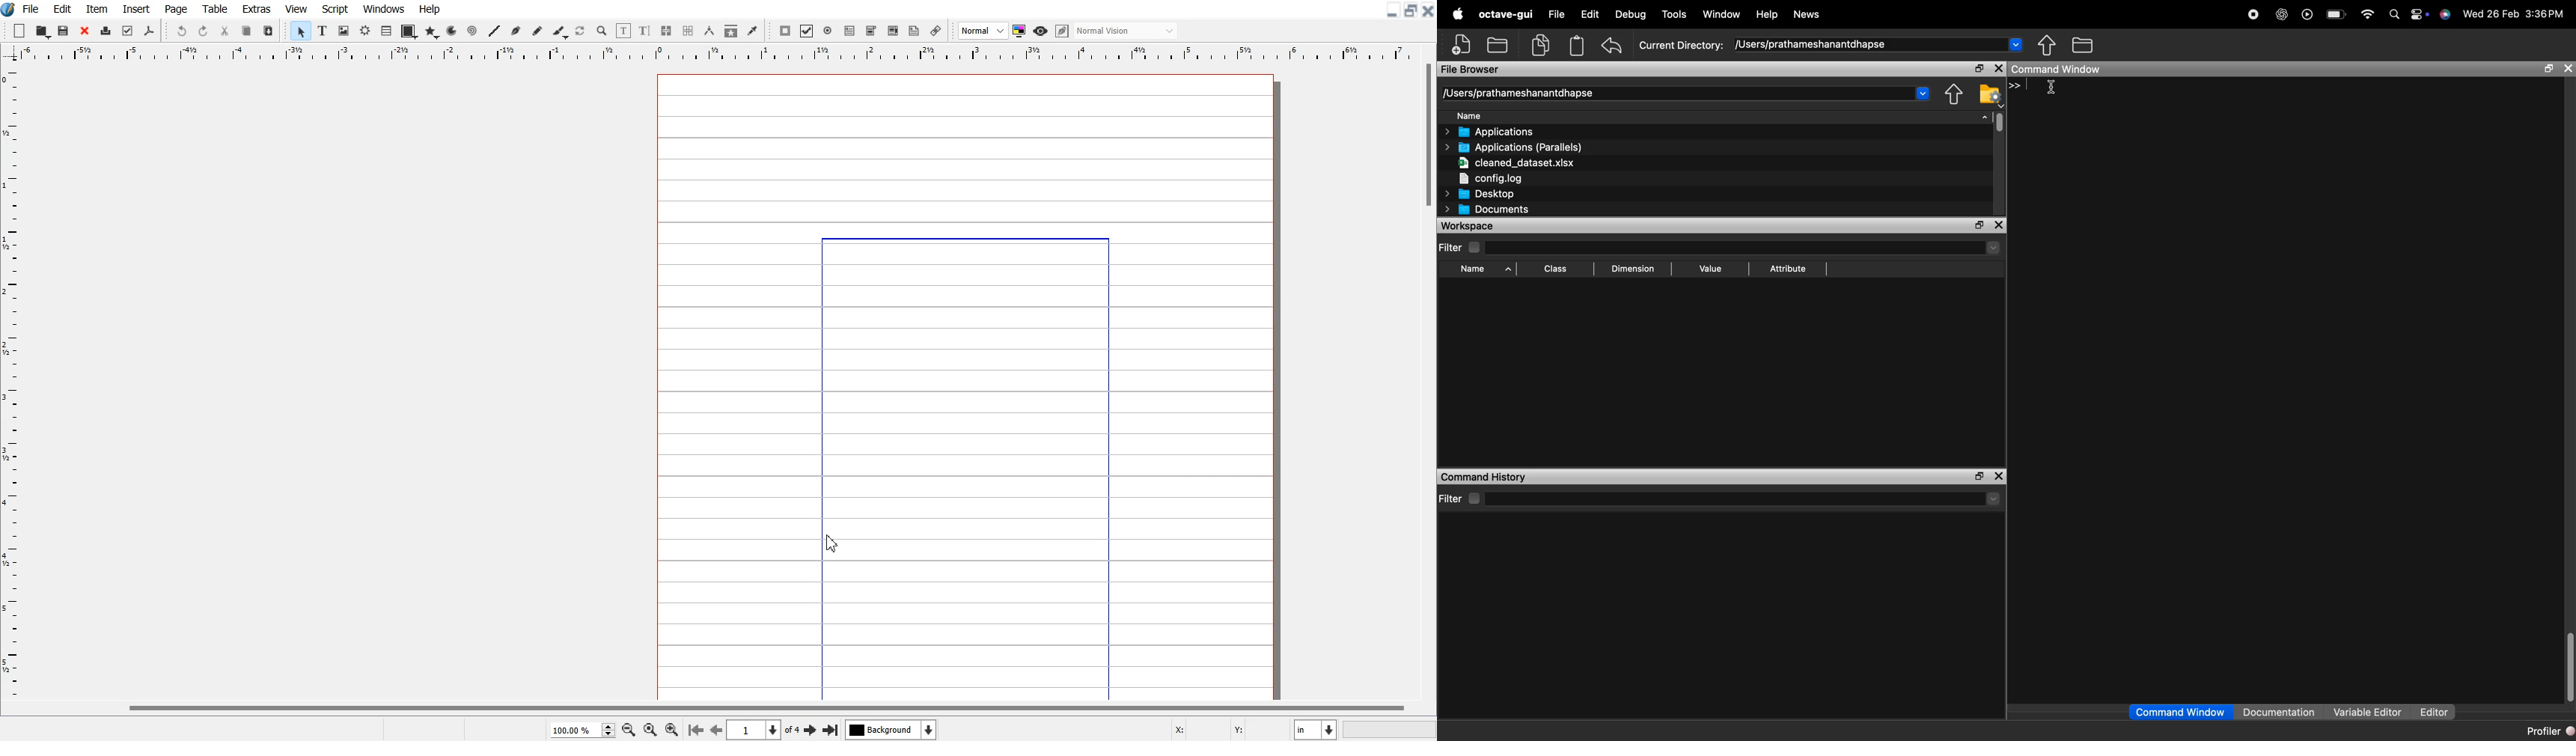 The width and height of the screenshot is (2576, 756). I want to click on Close, so click(1428, 10).